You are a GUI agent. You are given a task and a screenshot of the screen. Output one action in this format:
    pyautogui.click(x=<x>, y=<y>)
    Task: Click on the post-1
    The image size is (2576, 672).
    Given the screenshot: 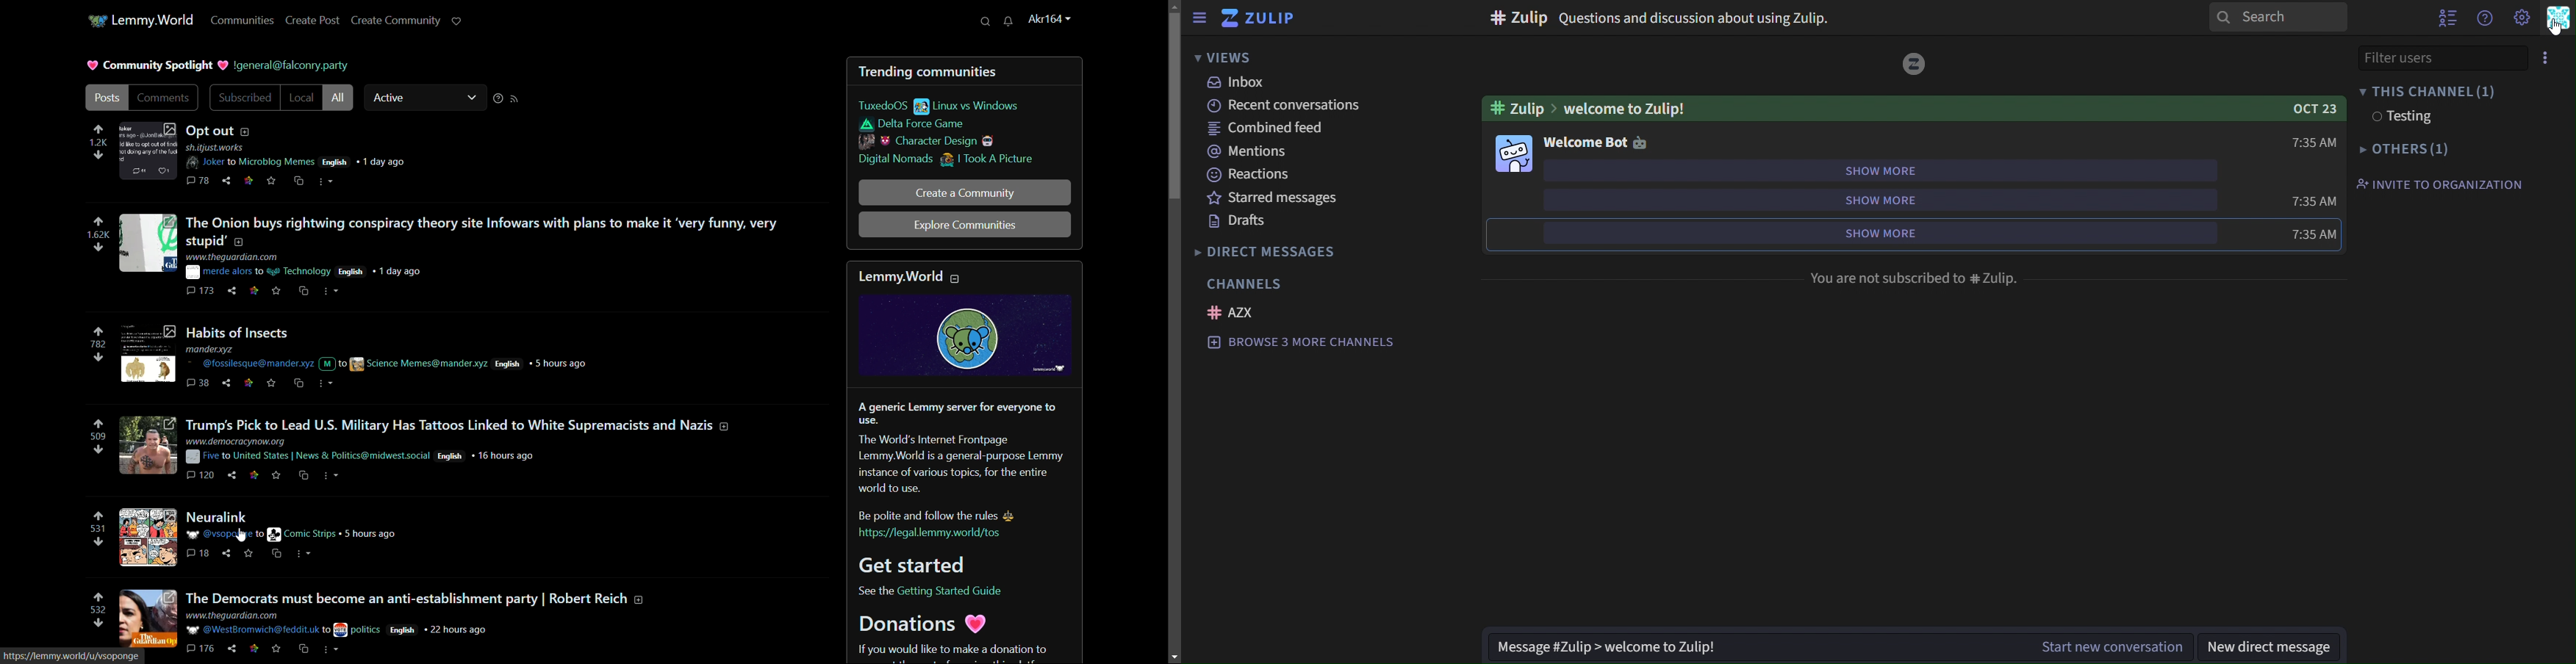 What is the action you would take?
    pyautogui.click(x=297, y=144)
    